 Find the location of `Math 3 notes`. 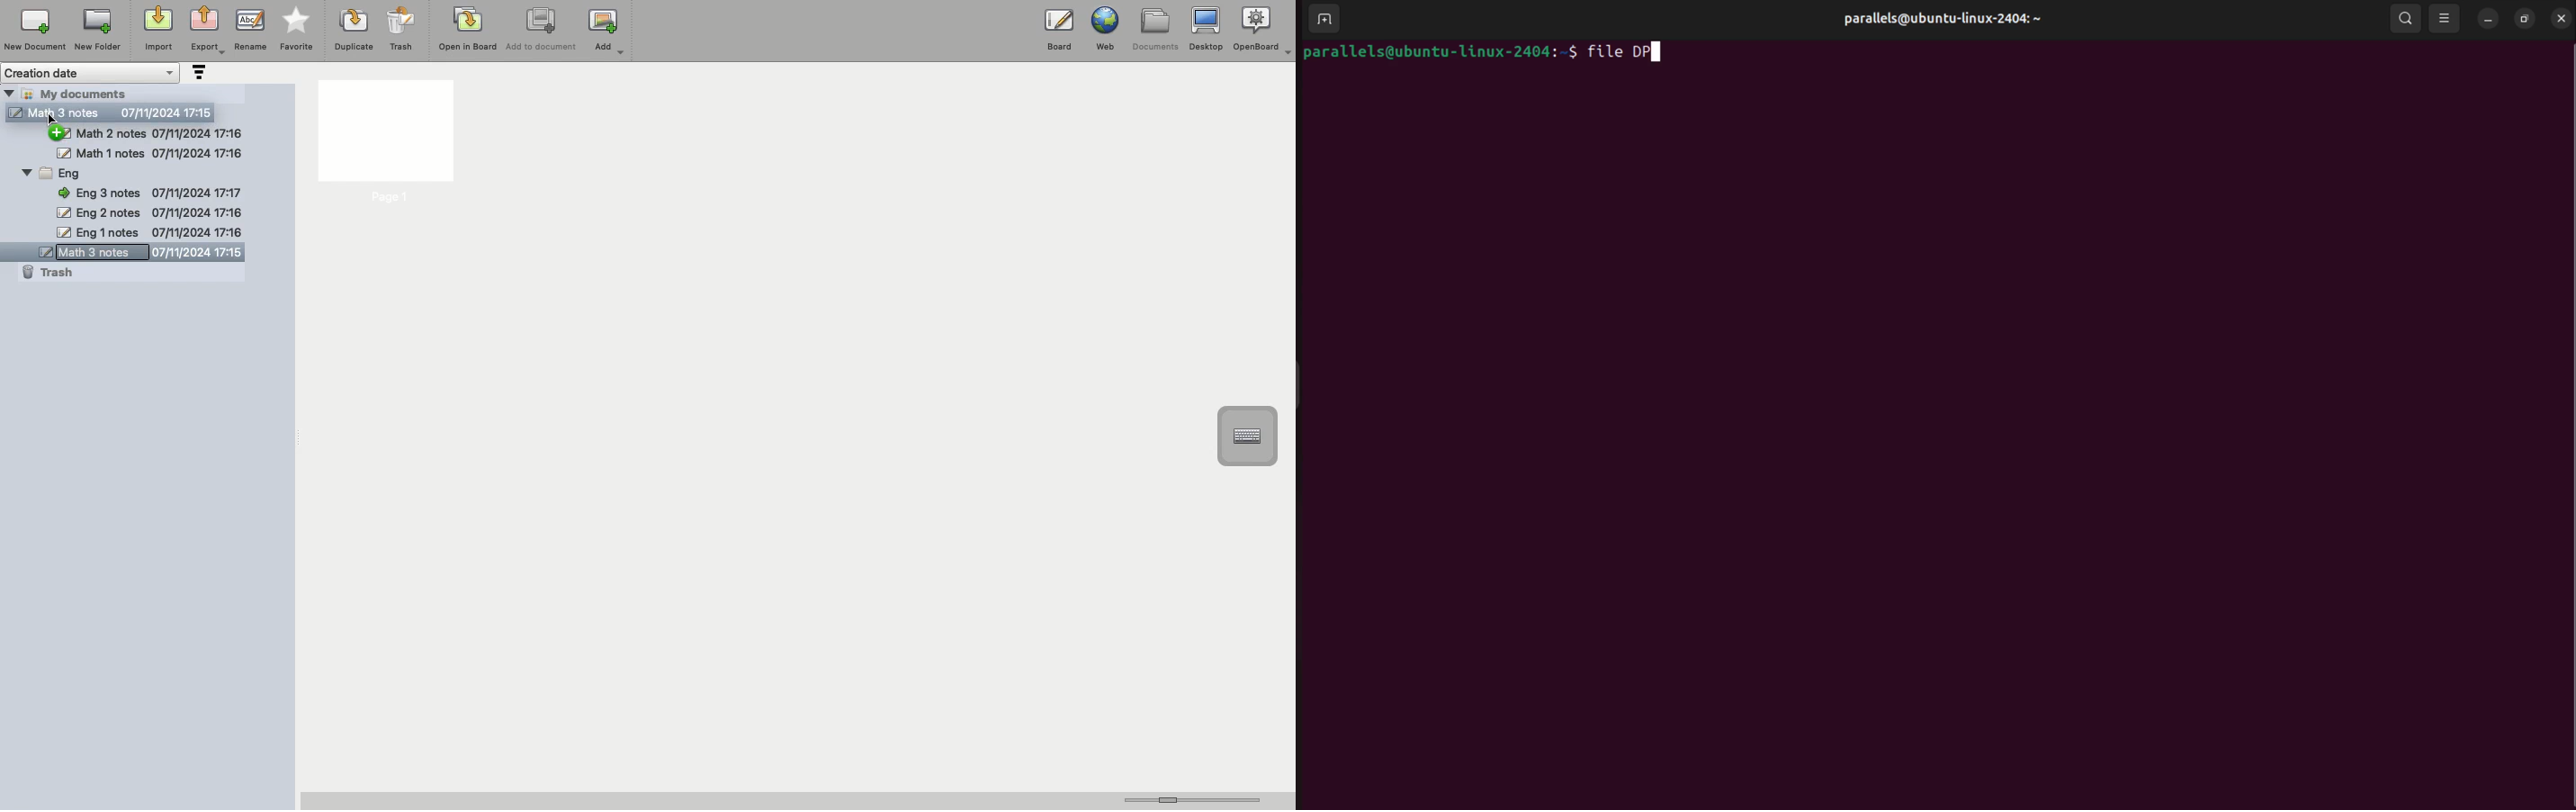

Math 3 notes is located at coordinates (130, 254).